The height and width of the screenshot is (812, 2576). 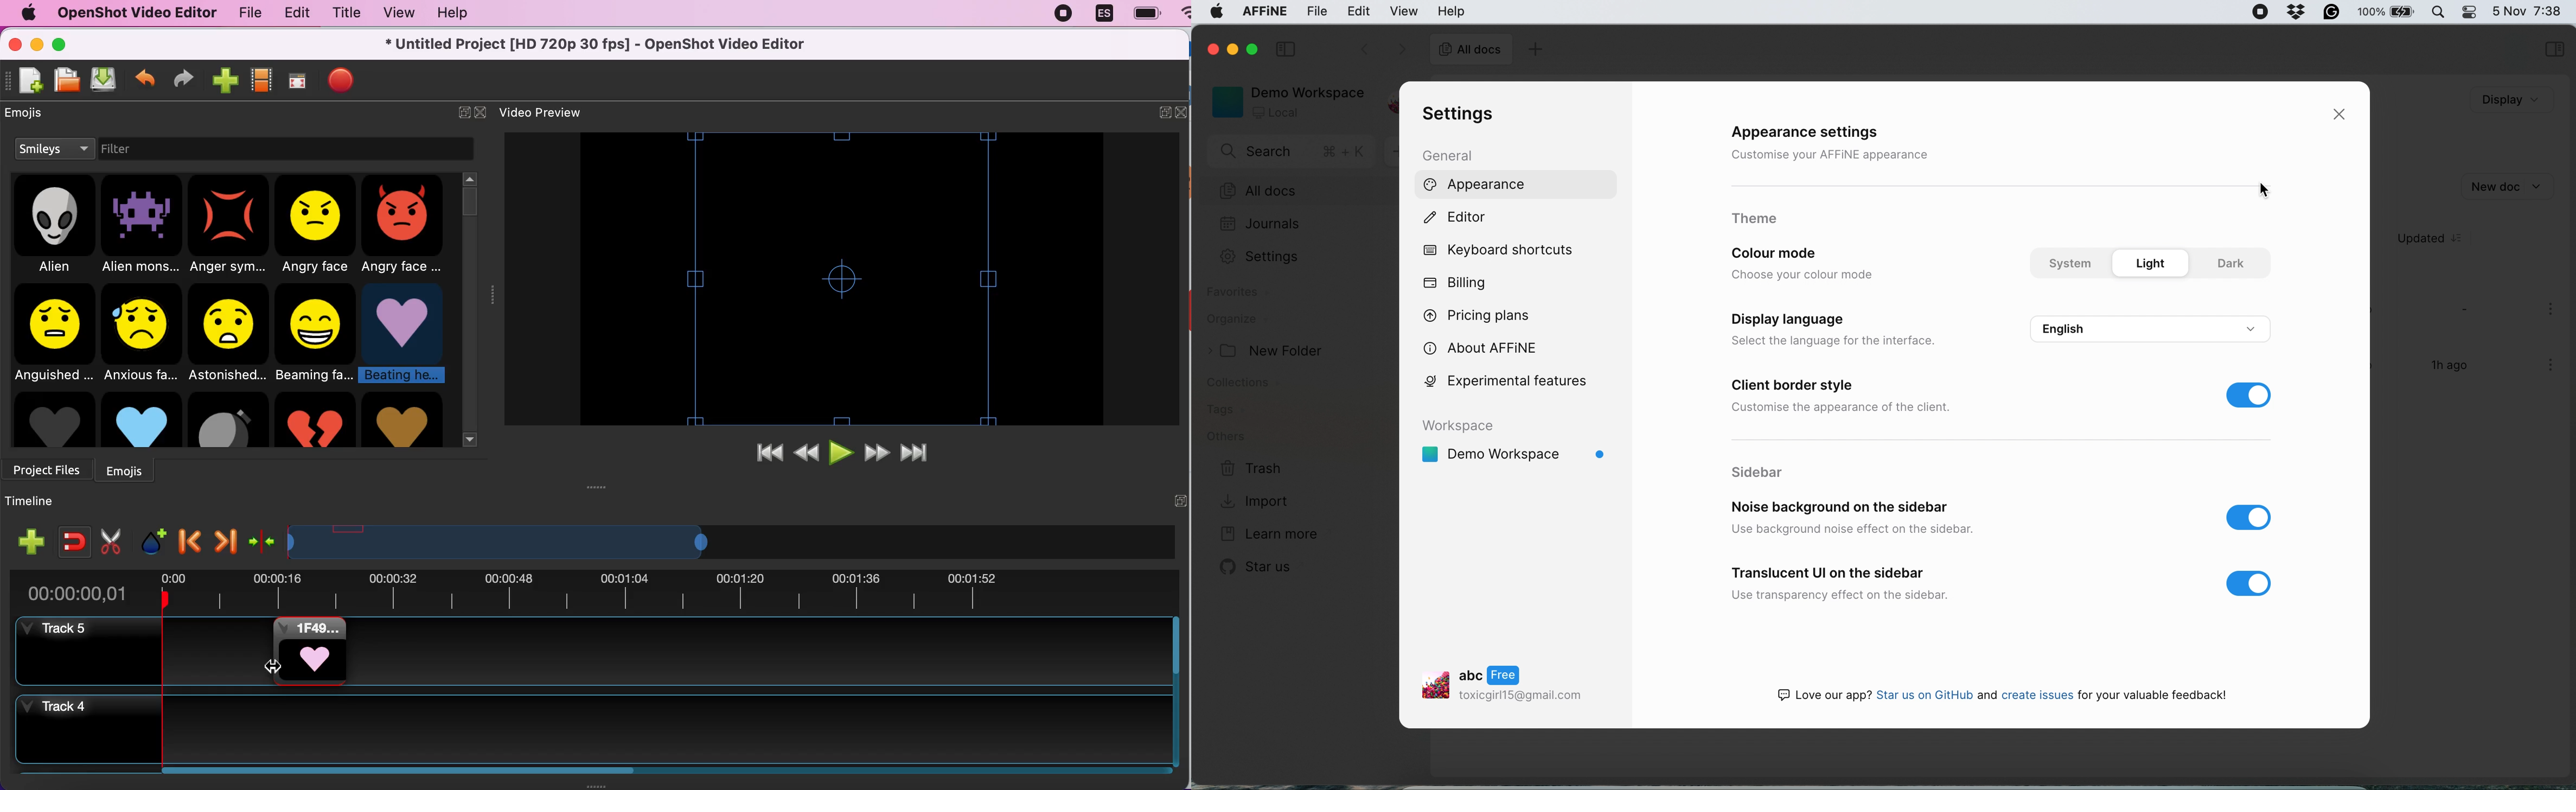 What do you see at coordinates (1268, 352) in the screenshot?
I see `New Folder` at bounding box center [1268, 352].